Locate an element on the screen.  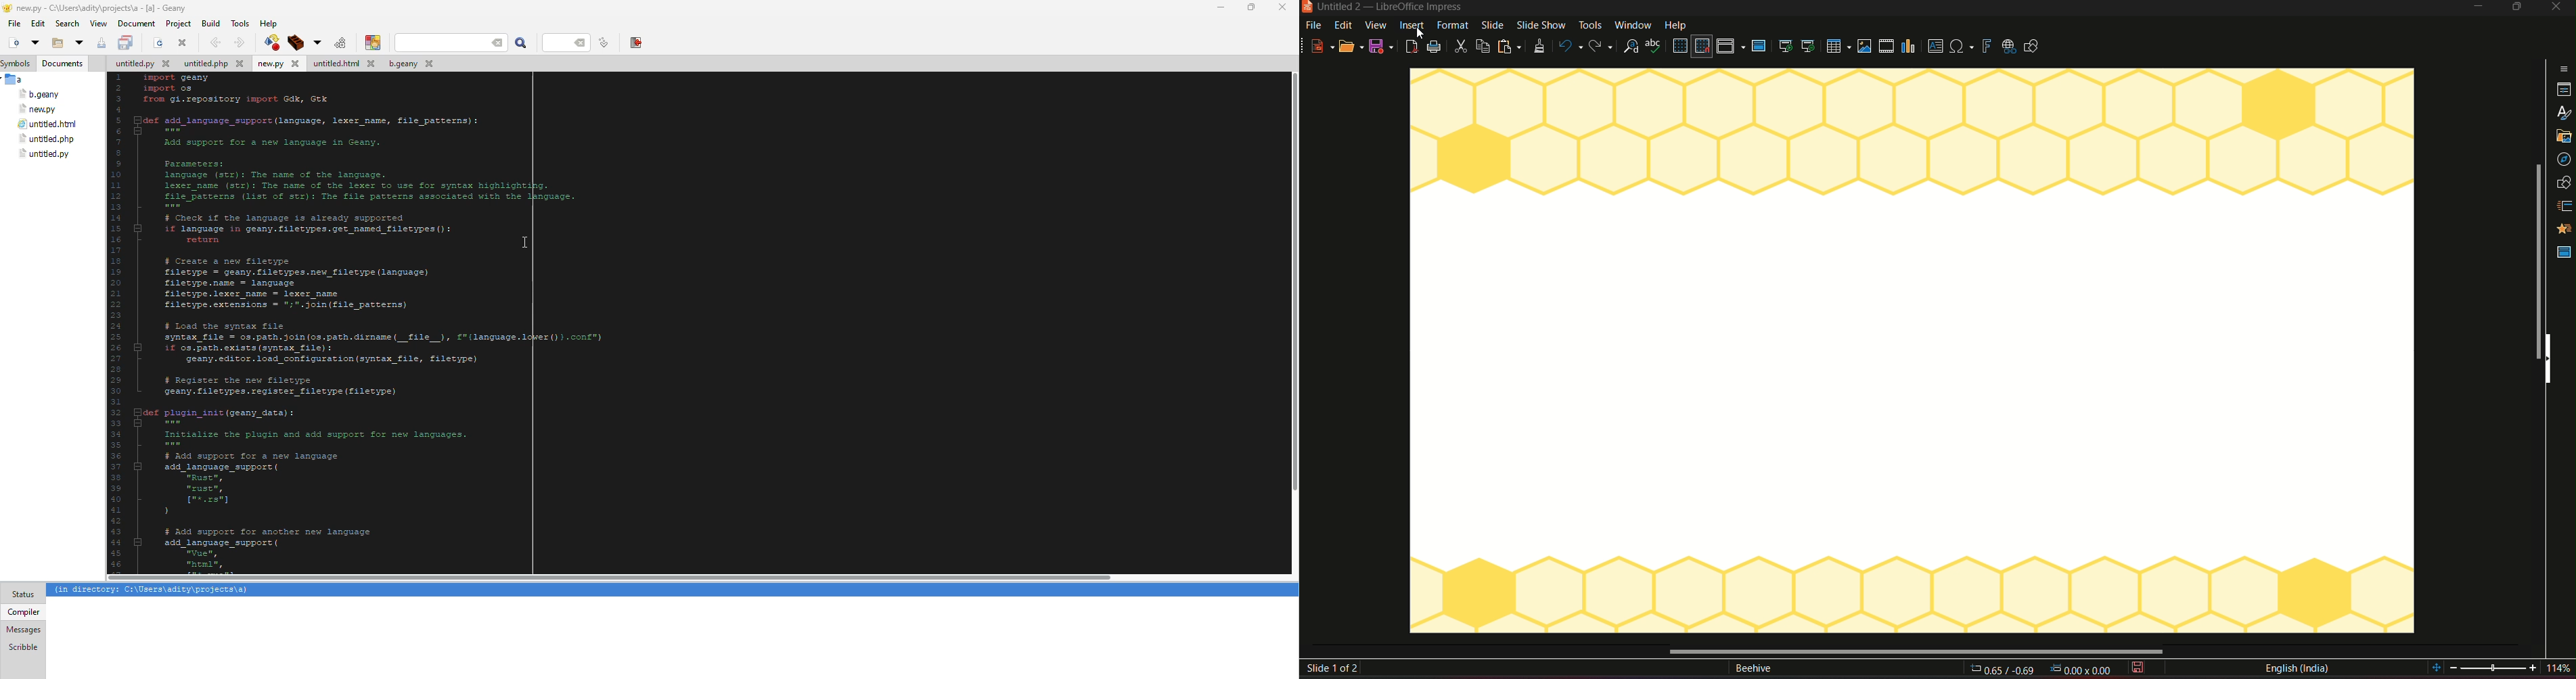
forward is located at coordinates (241, 43).